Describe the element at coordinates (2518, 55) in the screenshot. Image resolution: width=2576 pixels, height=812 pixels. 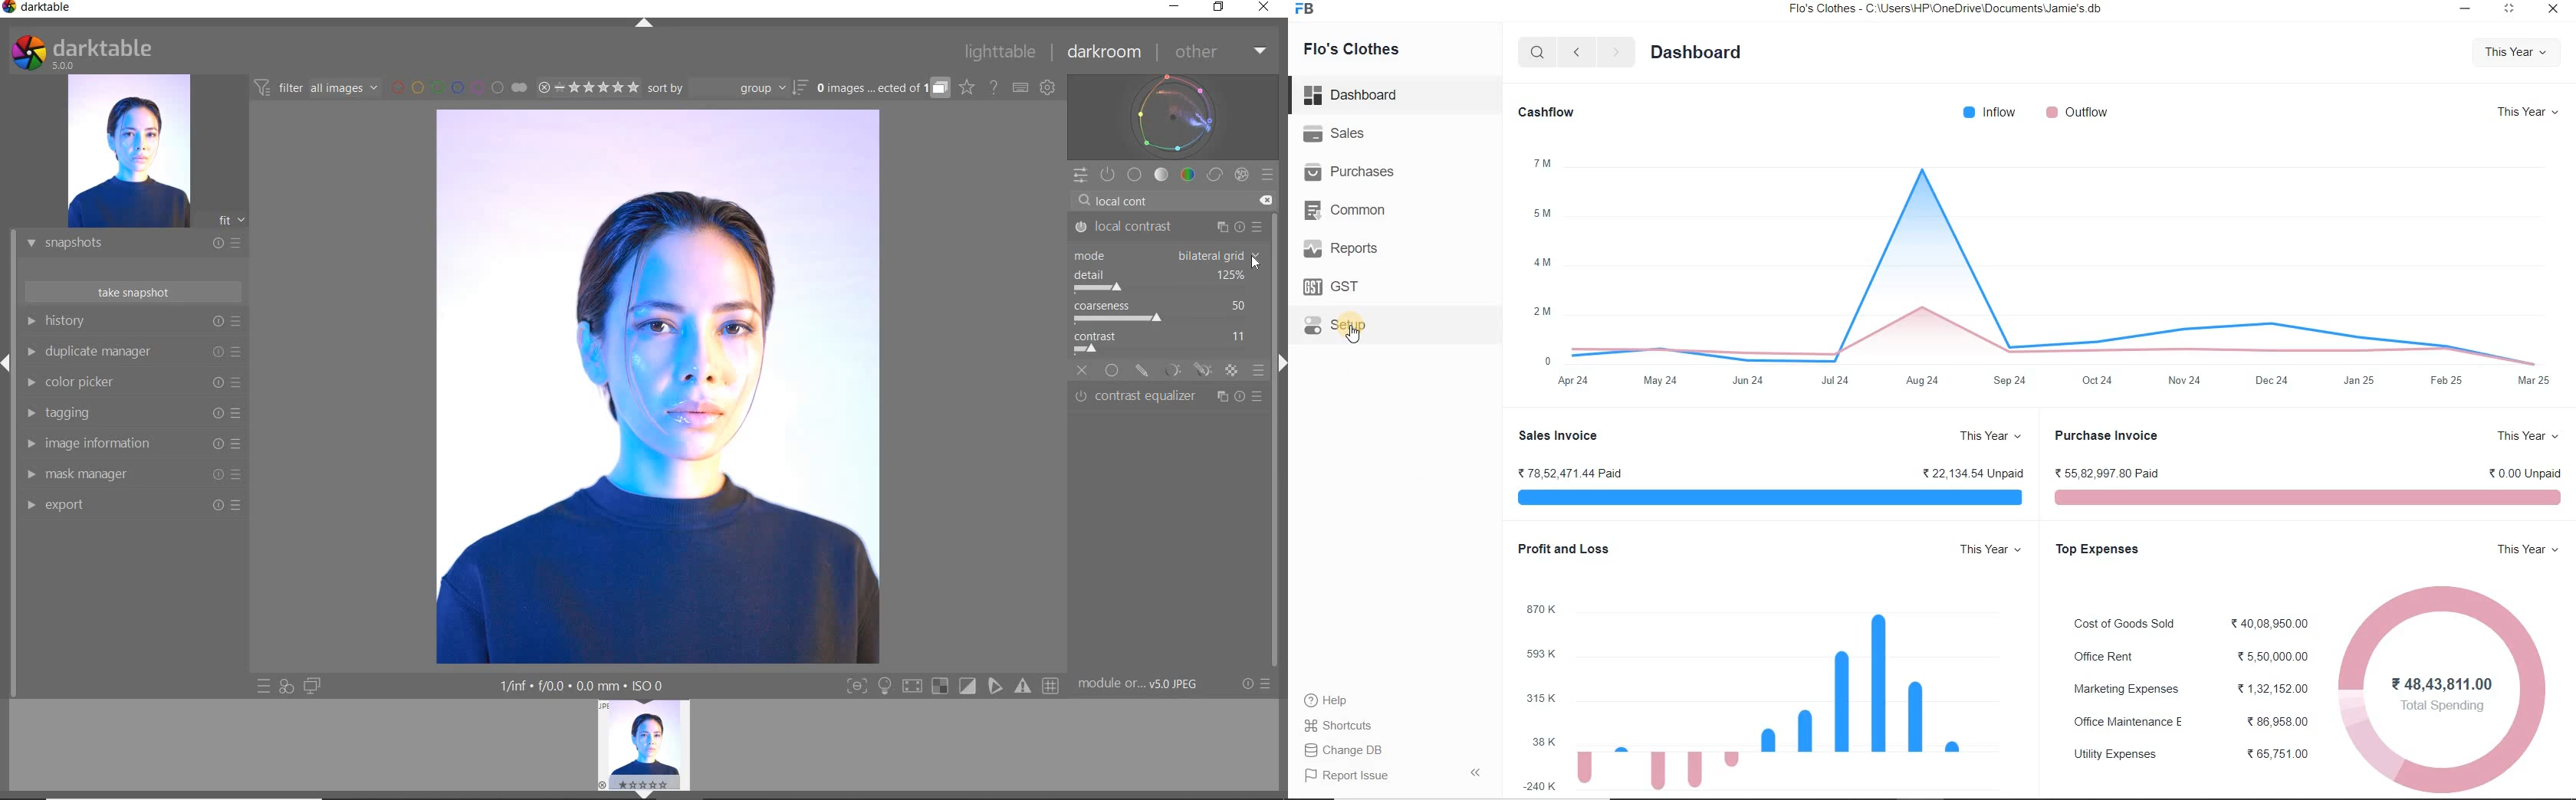
I see `this year` at that location.